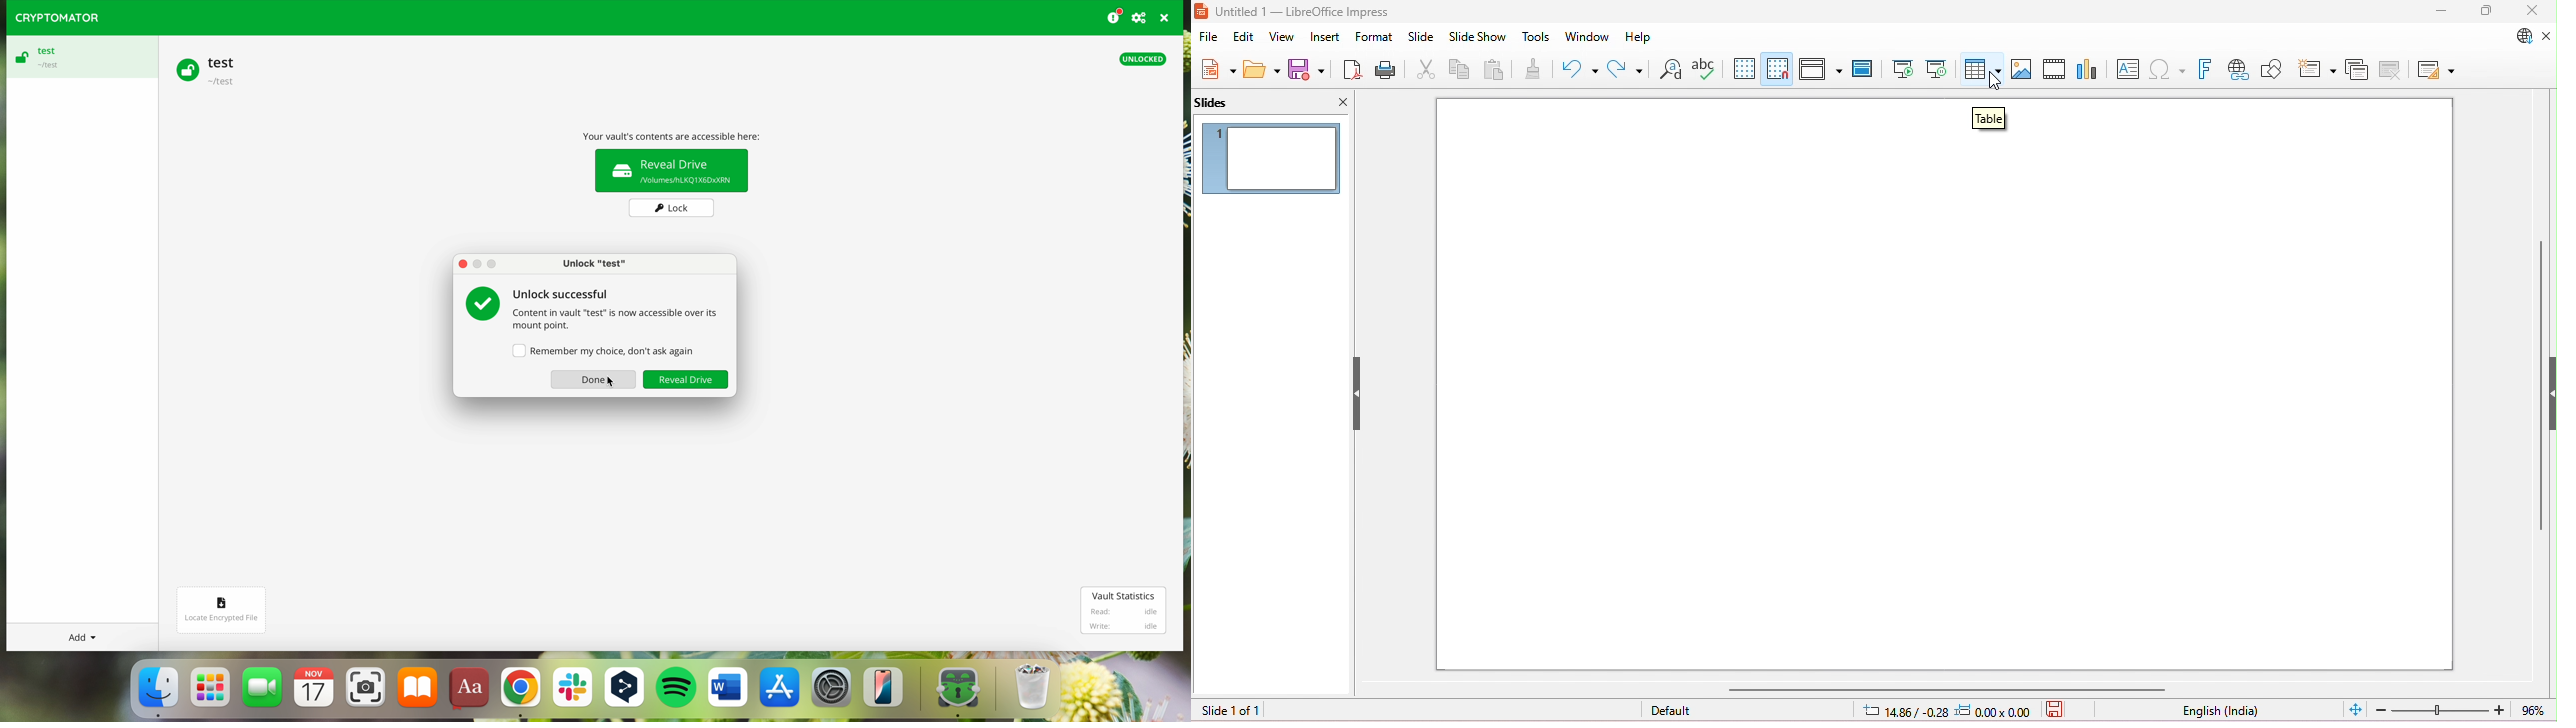 This screenshot has width=2576, height=728. Describe the element at coordinates (2547, 37) in the screenshot. I see `close` at that location.